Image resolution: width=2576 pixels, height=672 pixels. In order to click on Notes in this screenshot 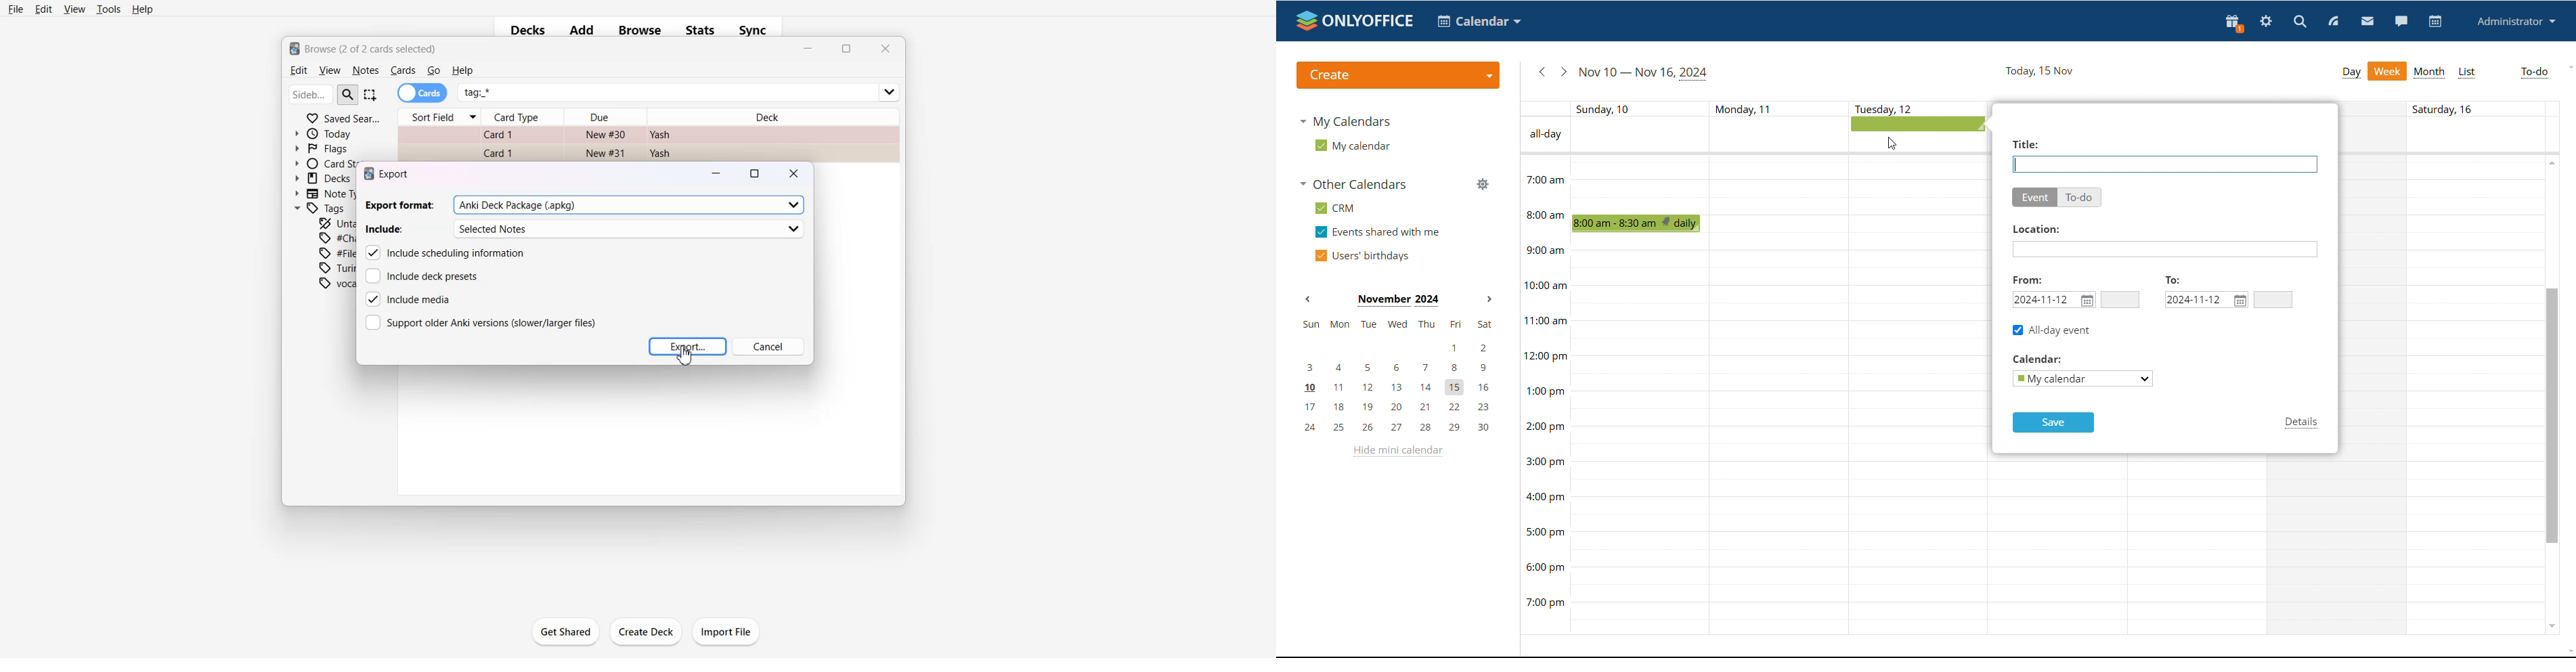, I will do `click(365, 70)`.